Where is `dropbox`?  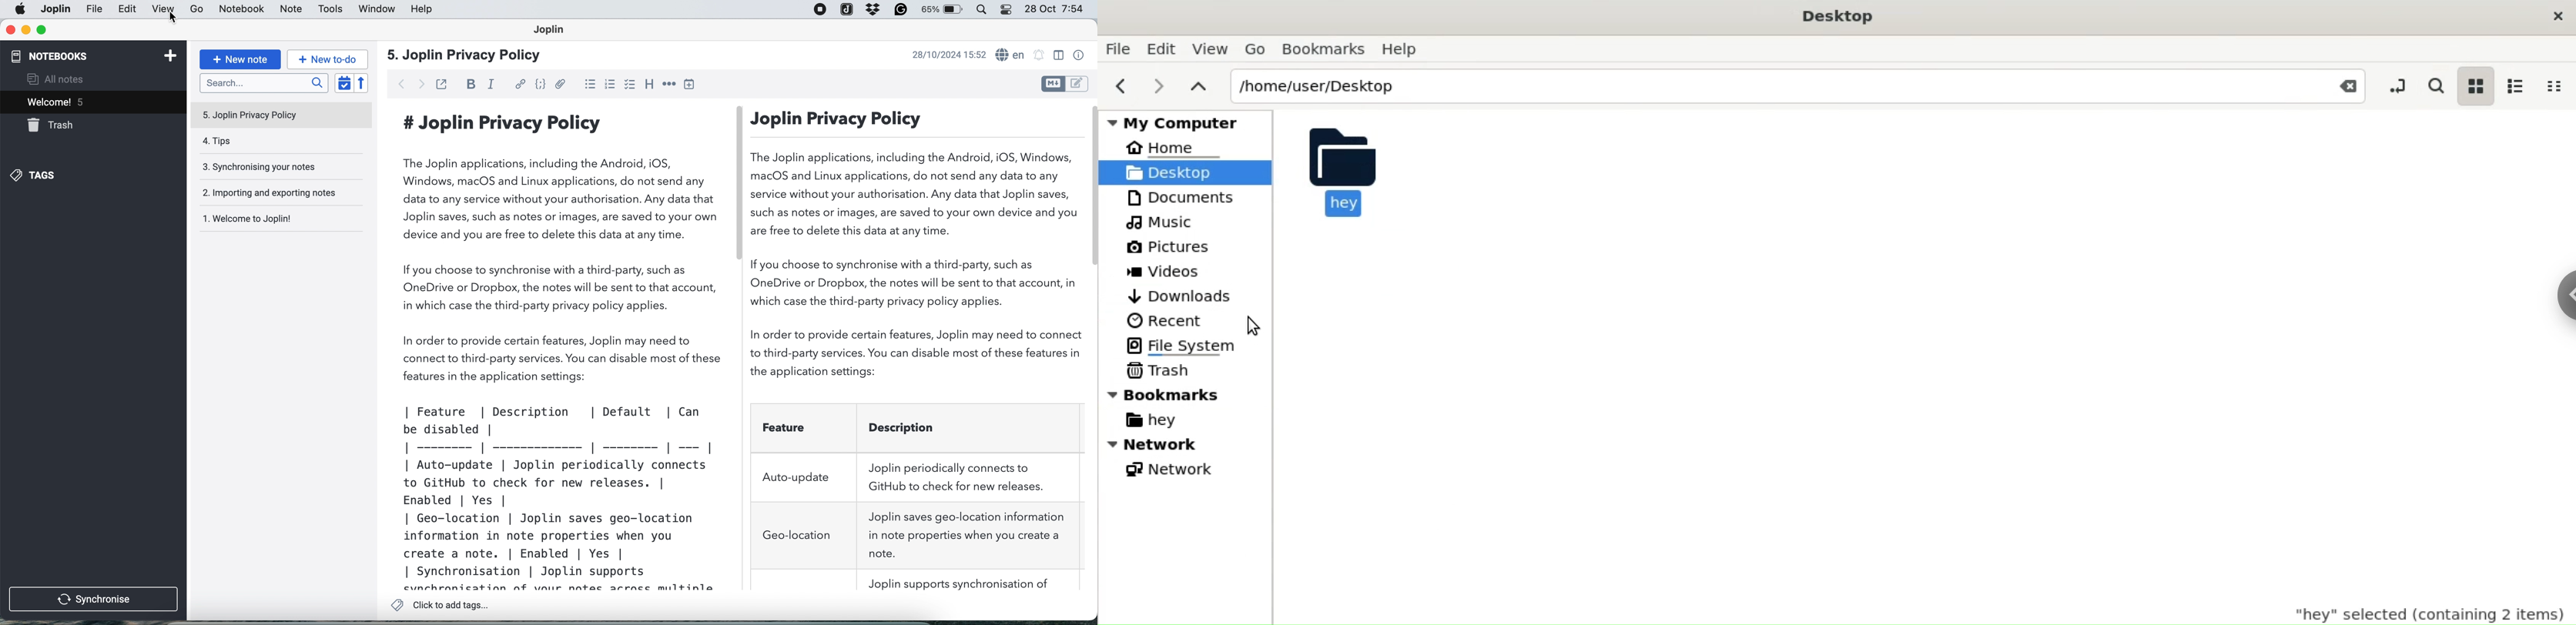 dropbox is located at coordinates (871, 10).